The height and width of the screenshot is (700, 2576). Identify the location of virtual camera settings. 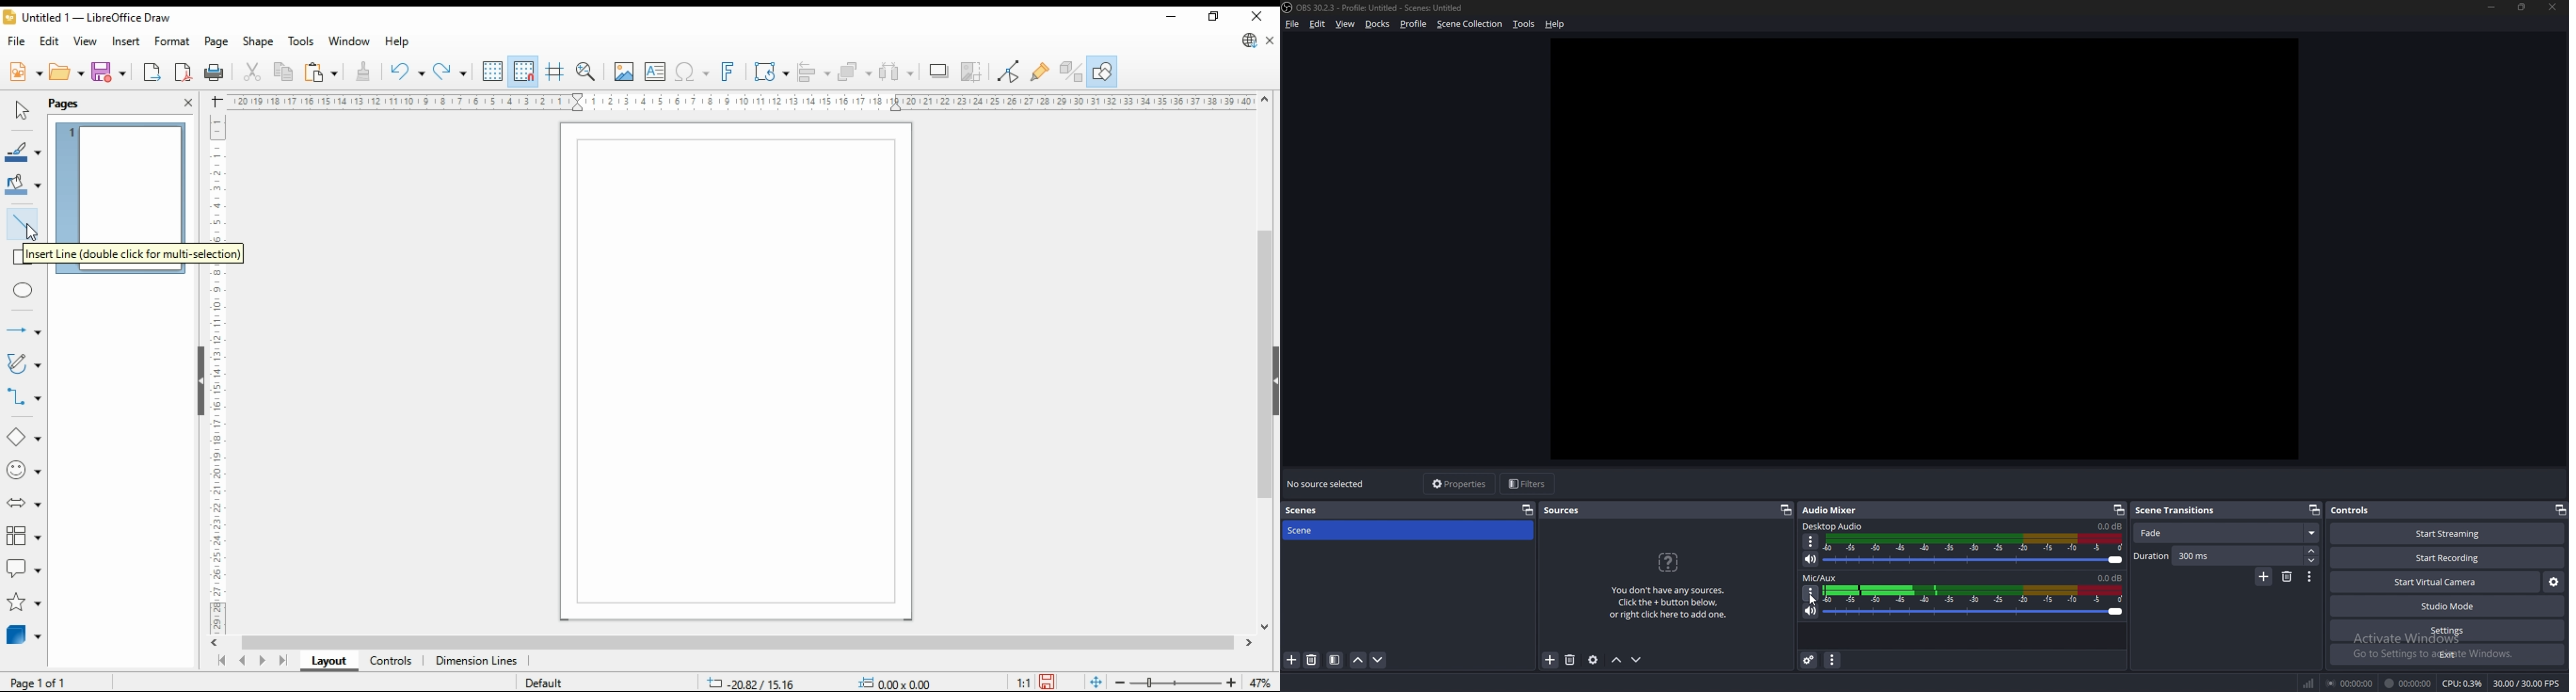
(2554, 582).